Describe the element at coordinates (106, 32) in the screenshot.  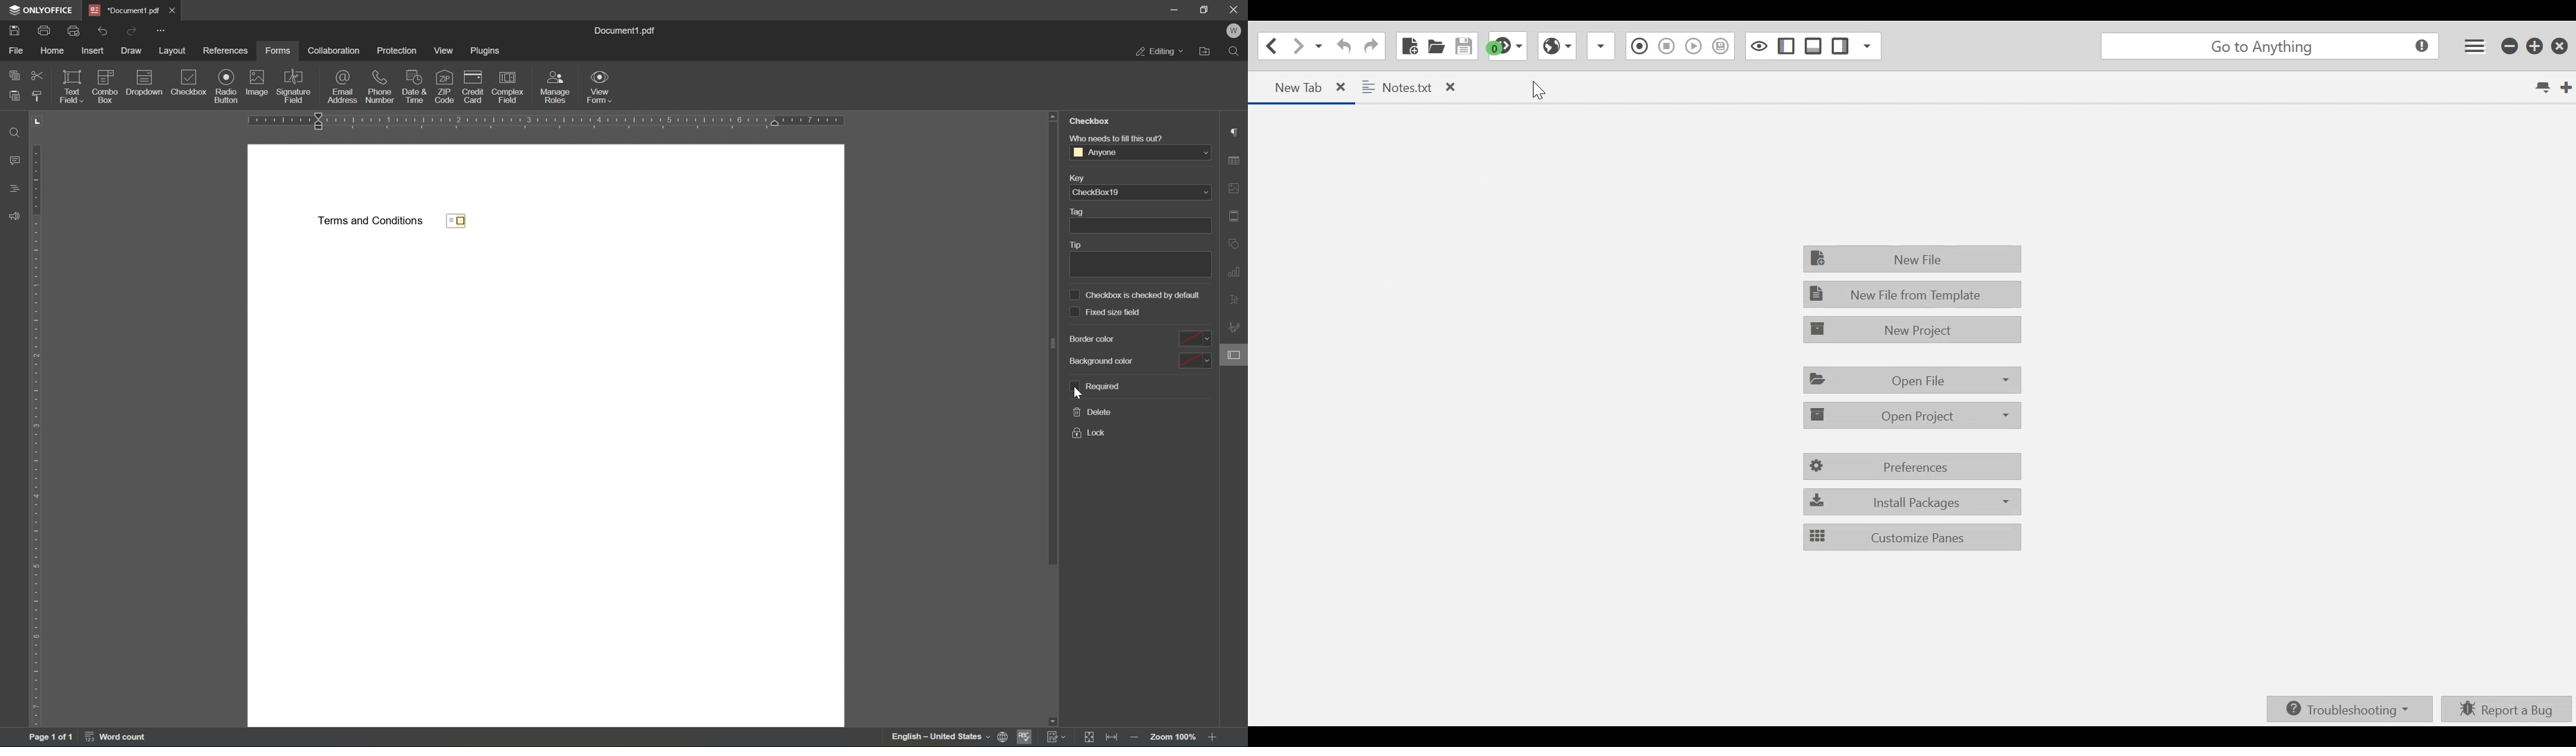
I see `undo` at that location.